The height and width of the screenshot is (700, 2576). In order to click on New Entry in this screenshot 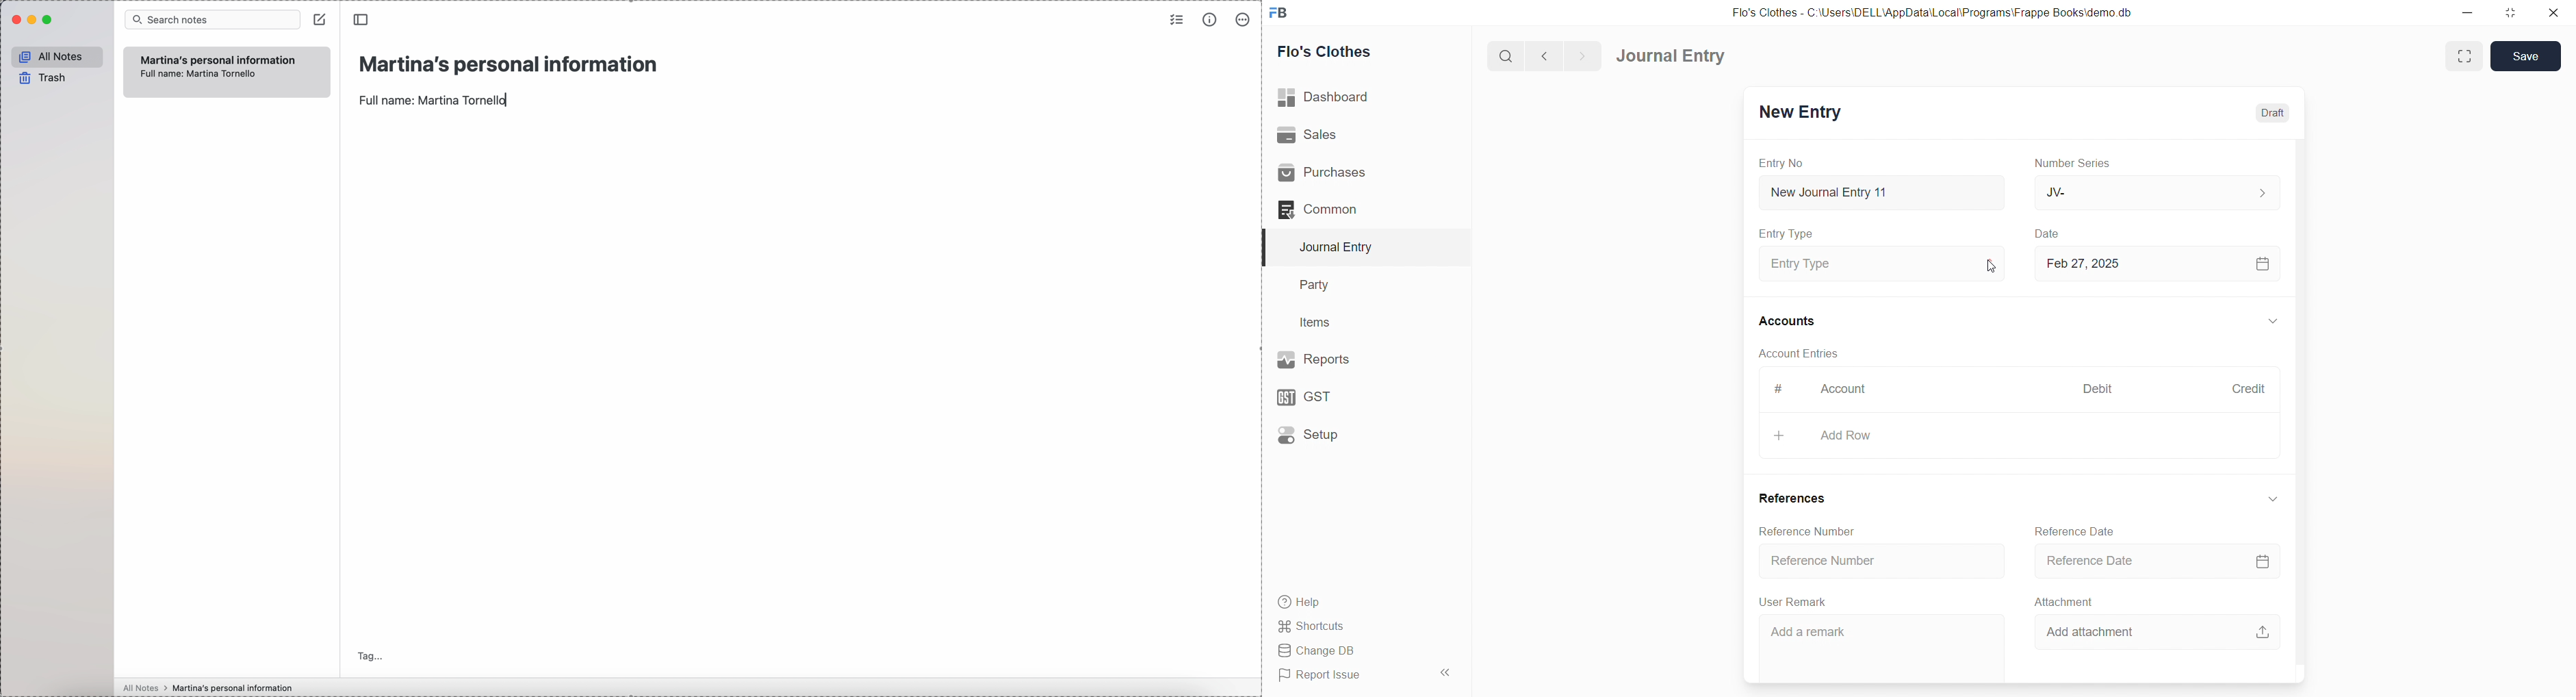, I will do `click(1803, 113)`.